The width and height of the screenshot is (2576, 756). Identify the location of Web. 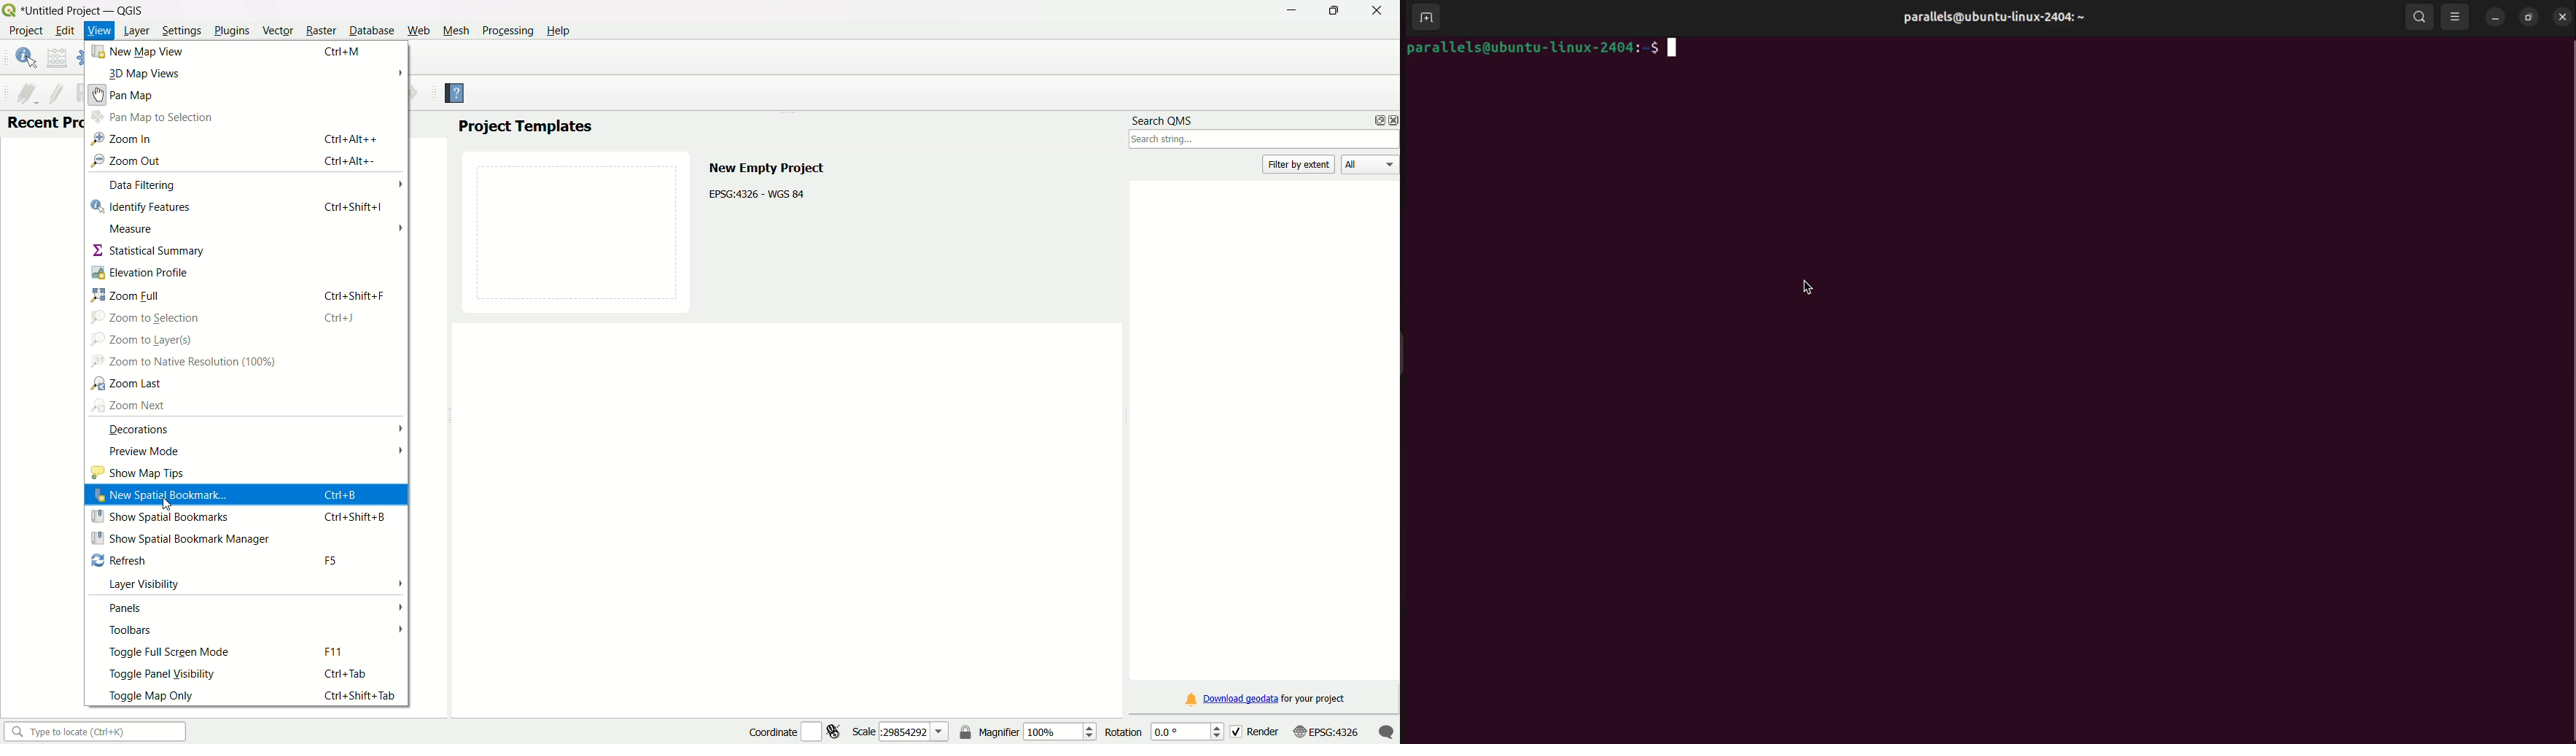
(419, 29).